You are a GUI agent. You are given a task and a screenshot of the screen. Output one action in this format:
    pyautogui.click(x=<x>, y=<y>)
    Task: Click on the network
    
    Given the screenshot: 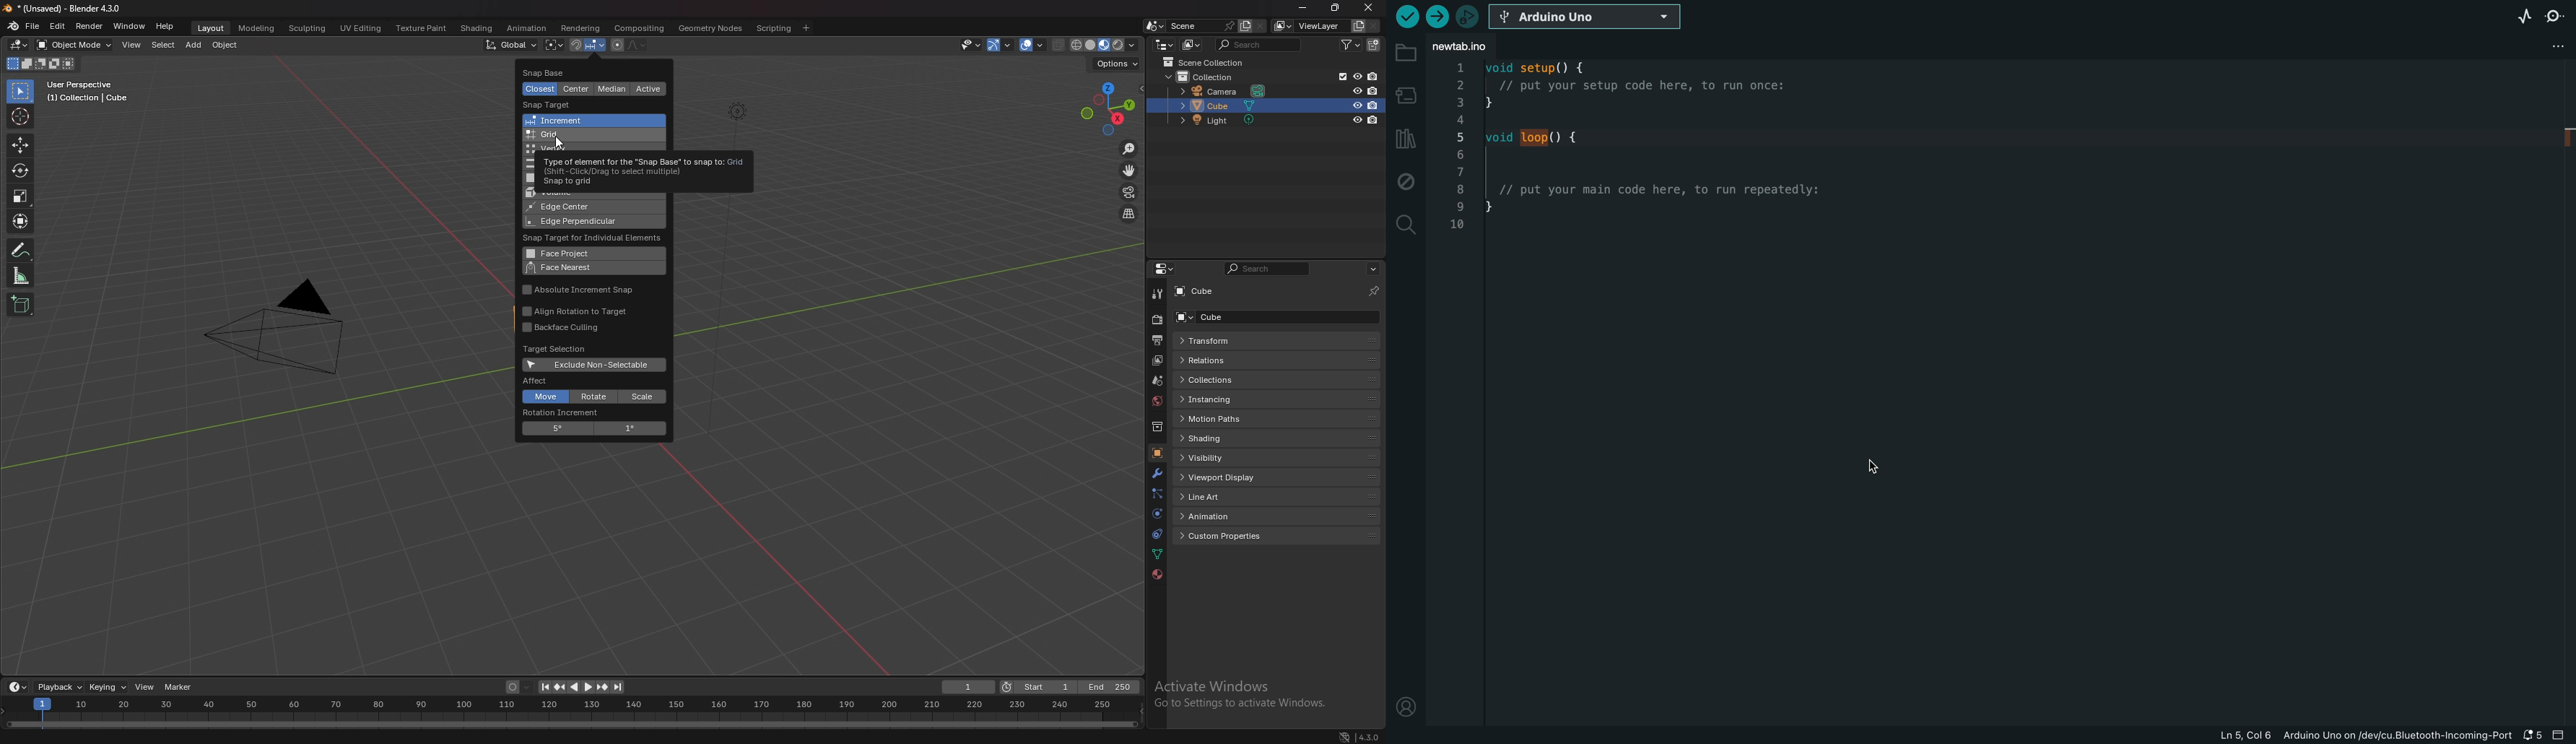 What is the action you would take?
    pyautogui.click(x=1344, y=735)
    